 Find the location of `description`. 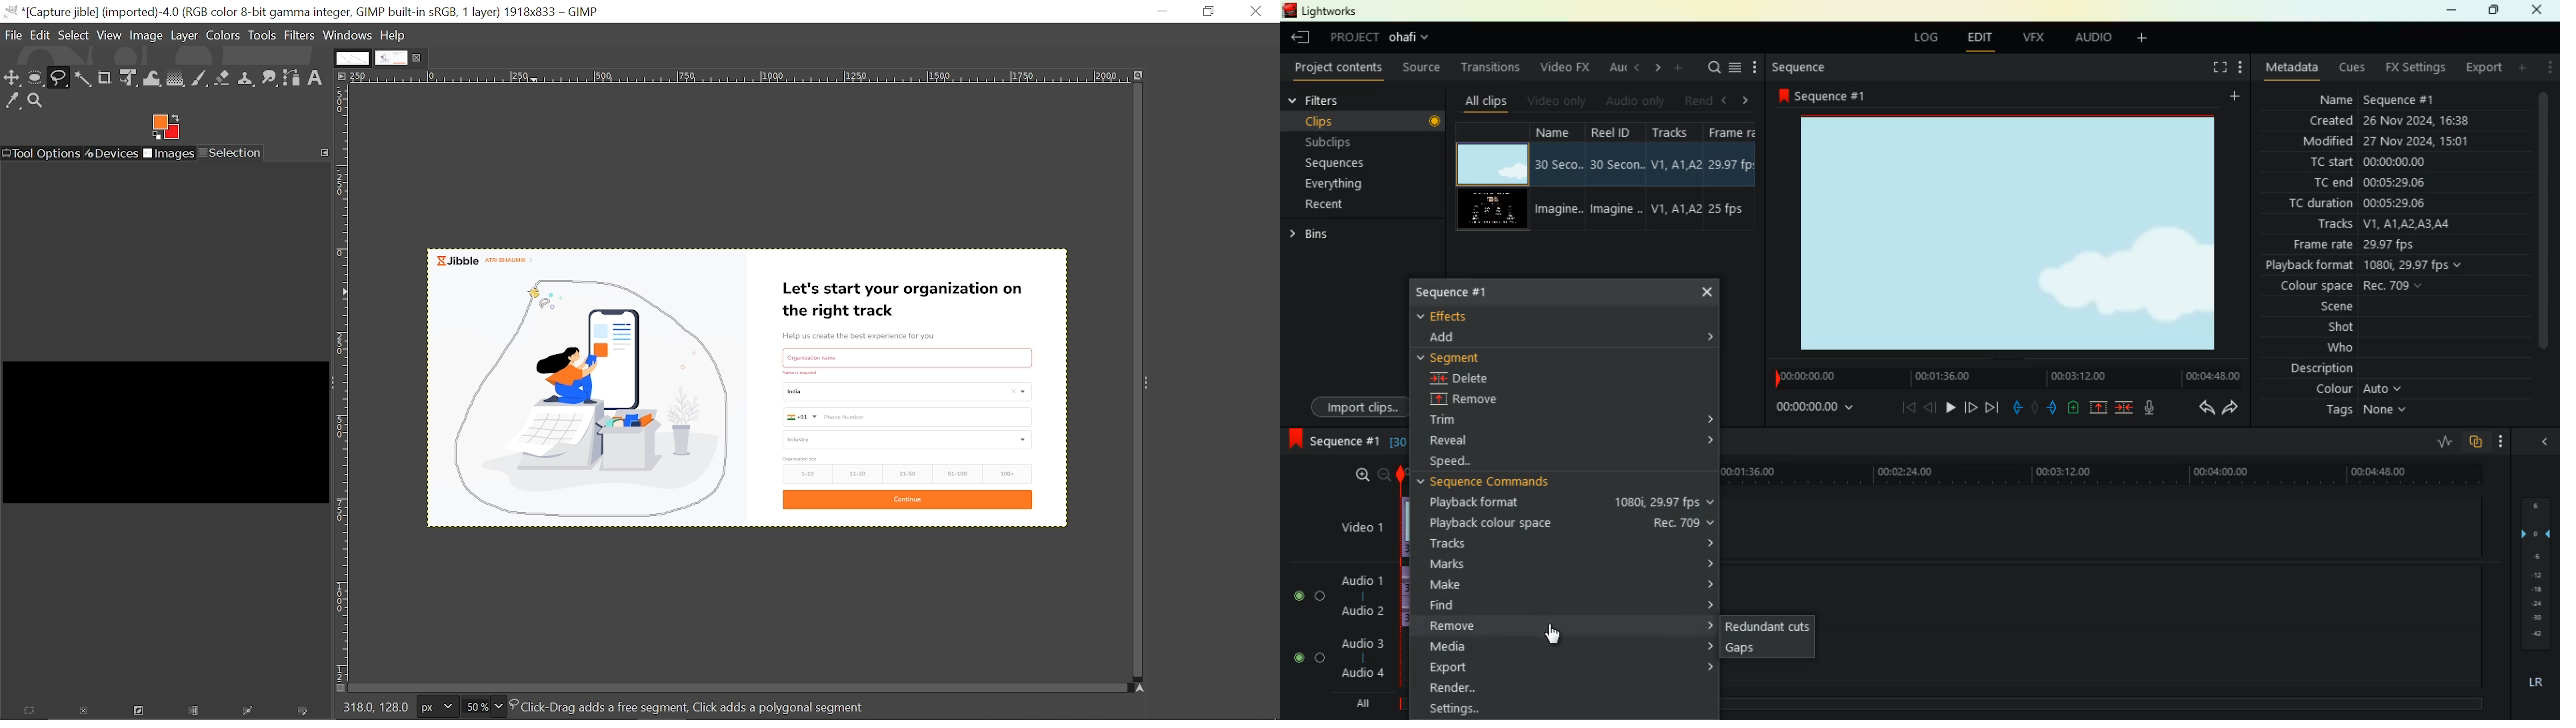

description is located at coordinates (2321, 370).